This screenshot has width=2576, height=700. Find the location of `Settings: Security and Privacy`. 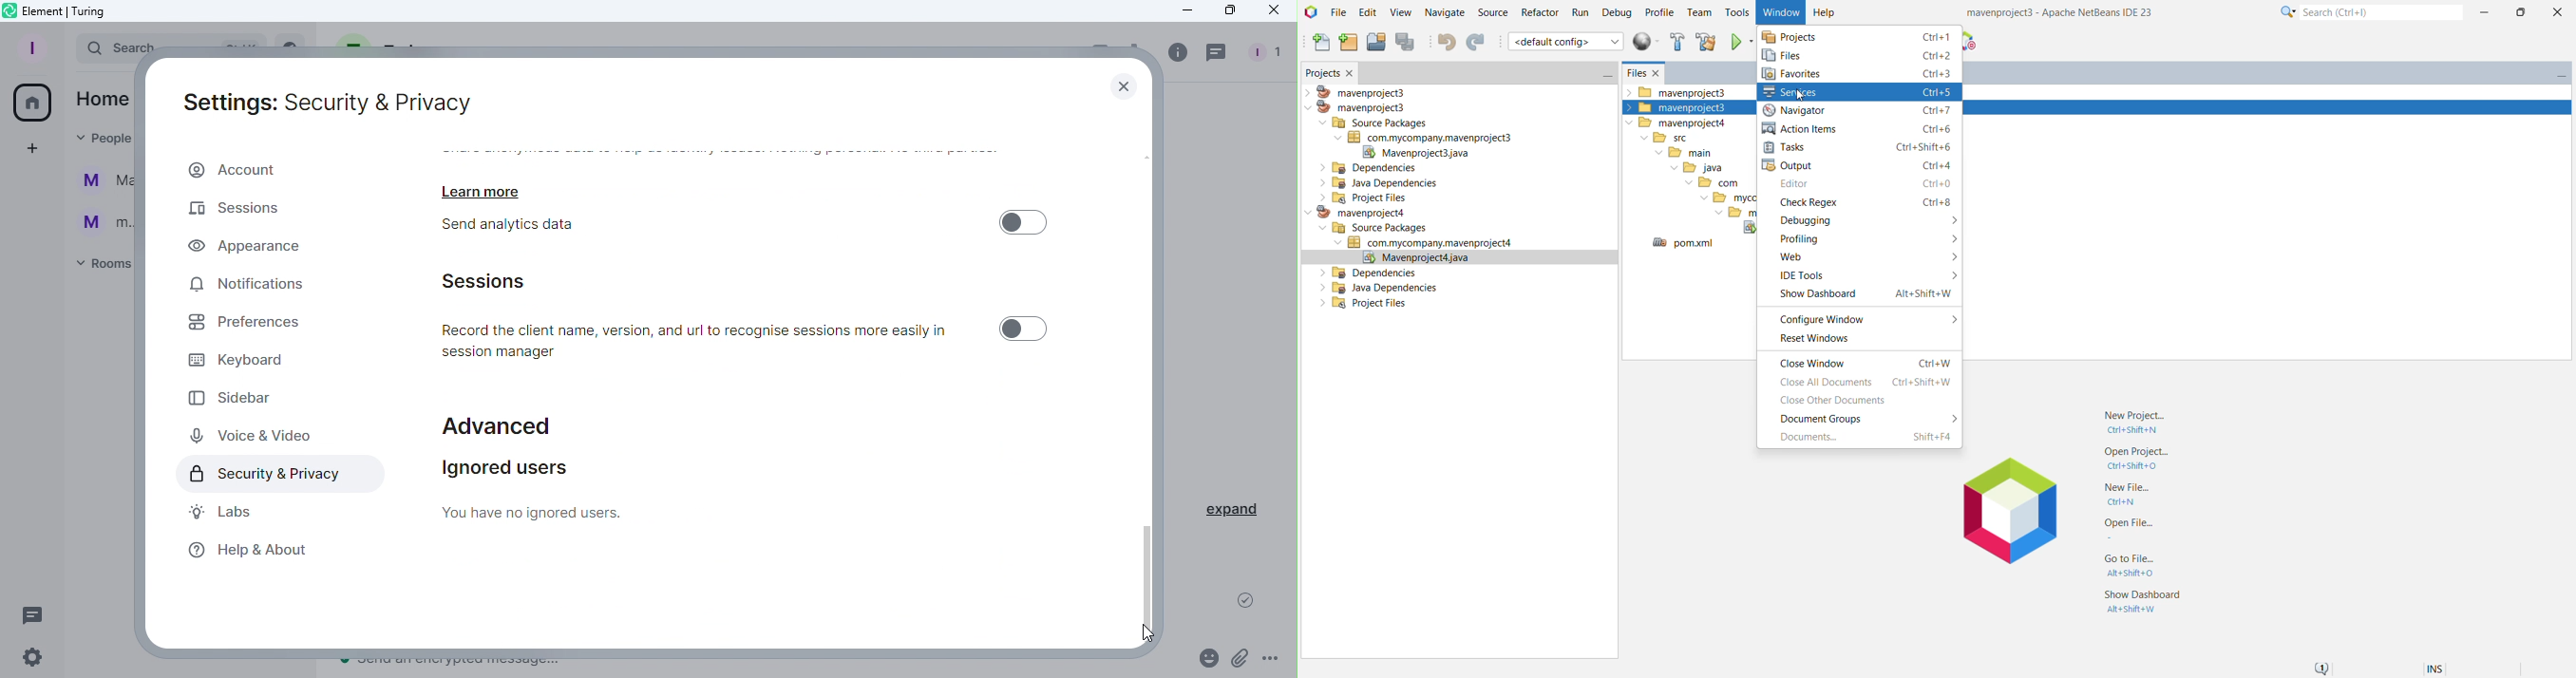

Settings: Security and Privacy is located at coordinates (330, 99).